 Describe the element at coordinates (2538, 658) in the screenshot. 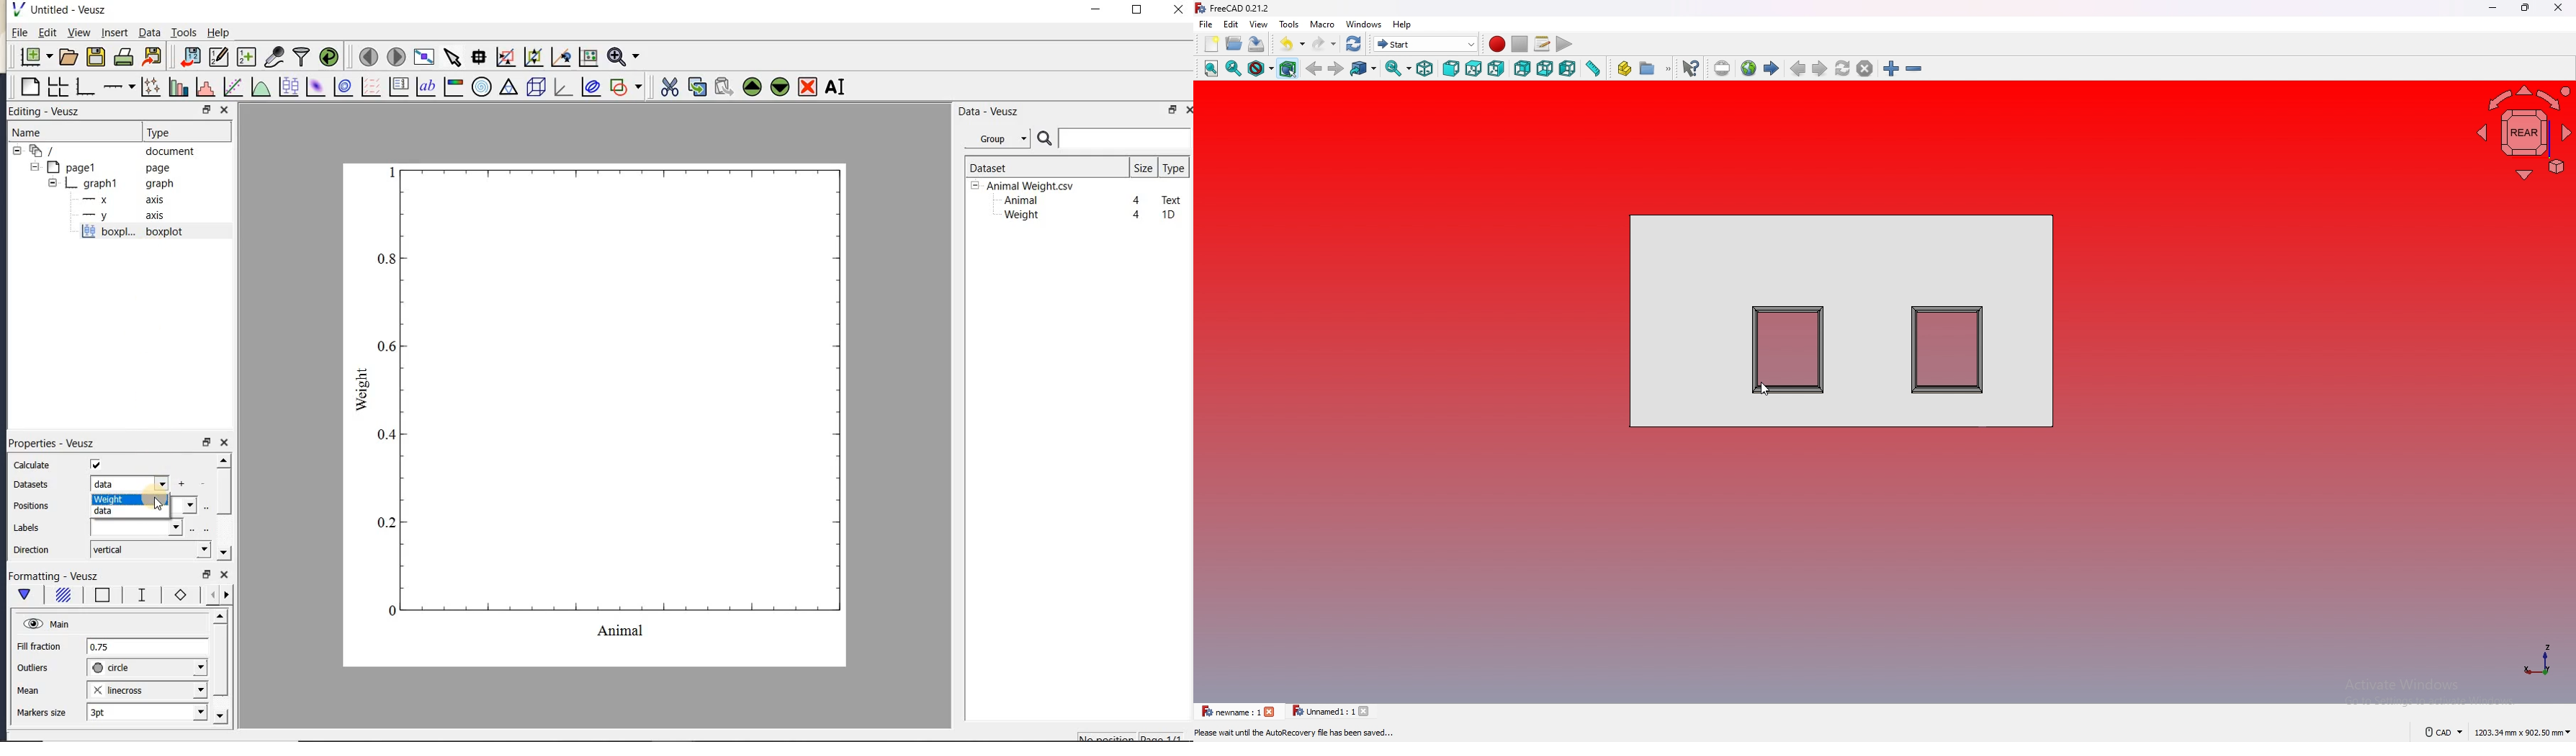

I see `axis` at that location.